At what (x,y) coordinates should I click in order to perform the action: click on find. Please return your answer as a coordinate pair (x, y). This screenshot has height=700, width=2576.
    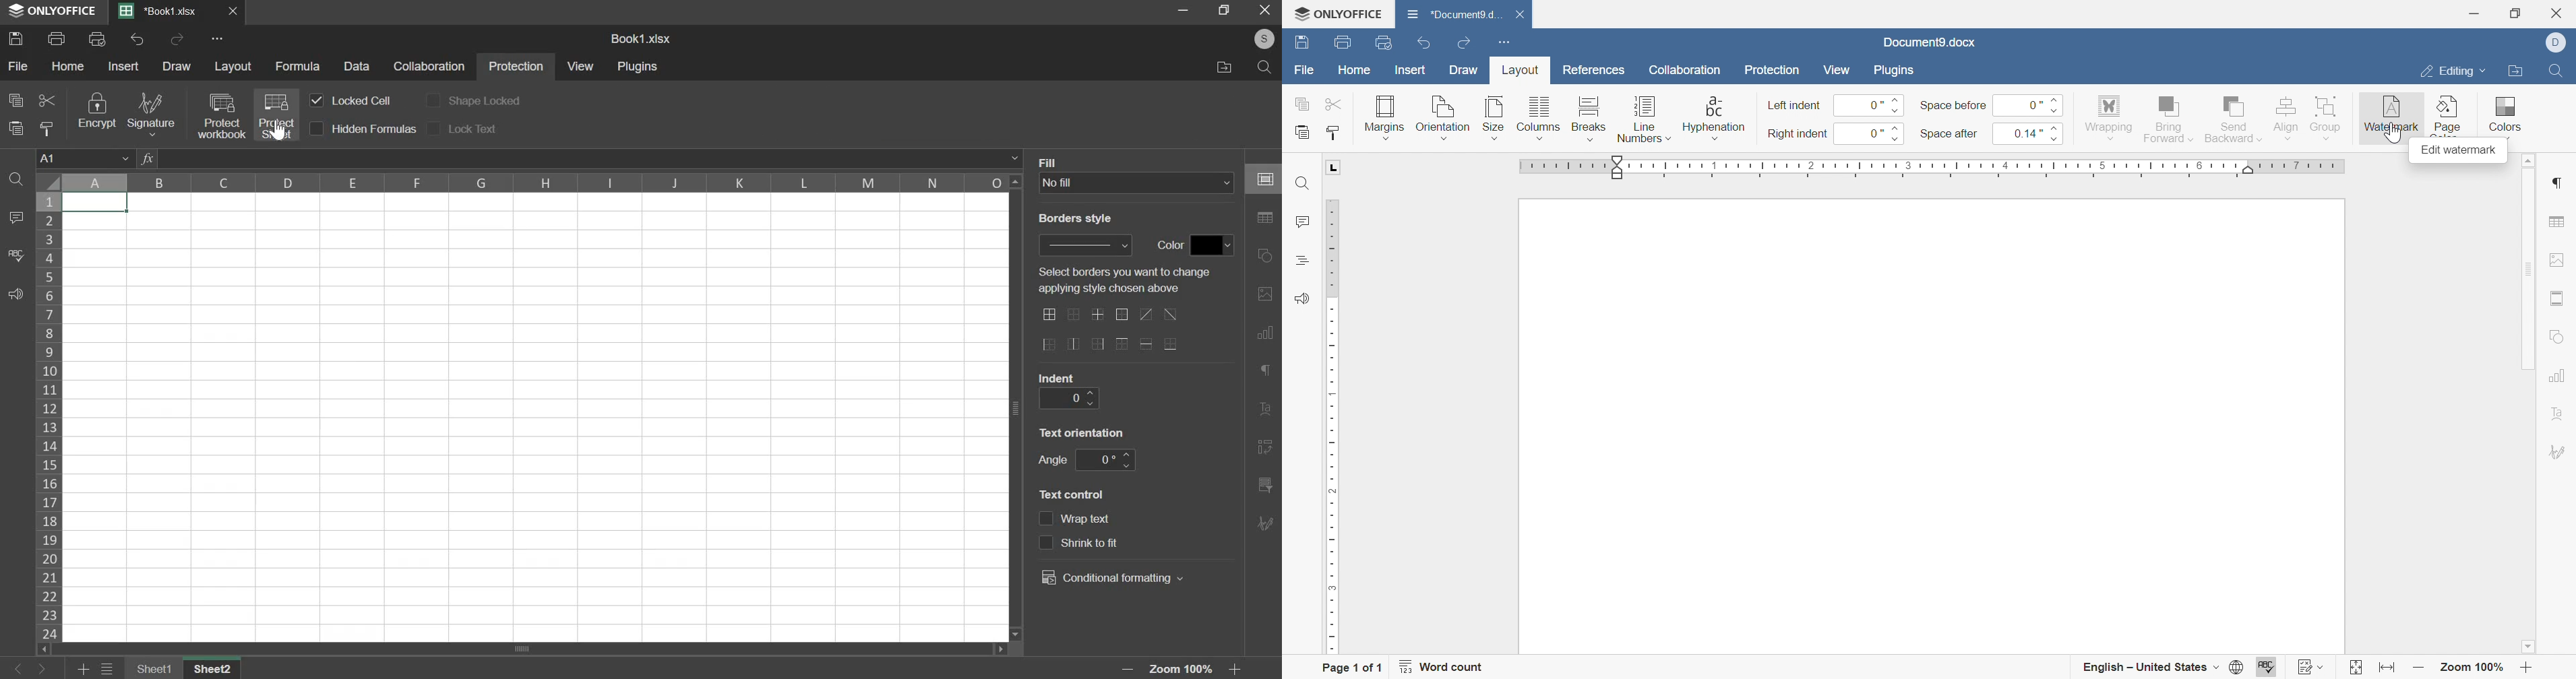
    Looking at the image, I should click on (1302, 184).